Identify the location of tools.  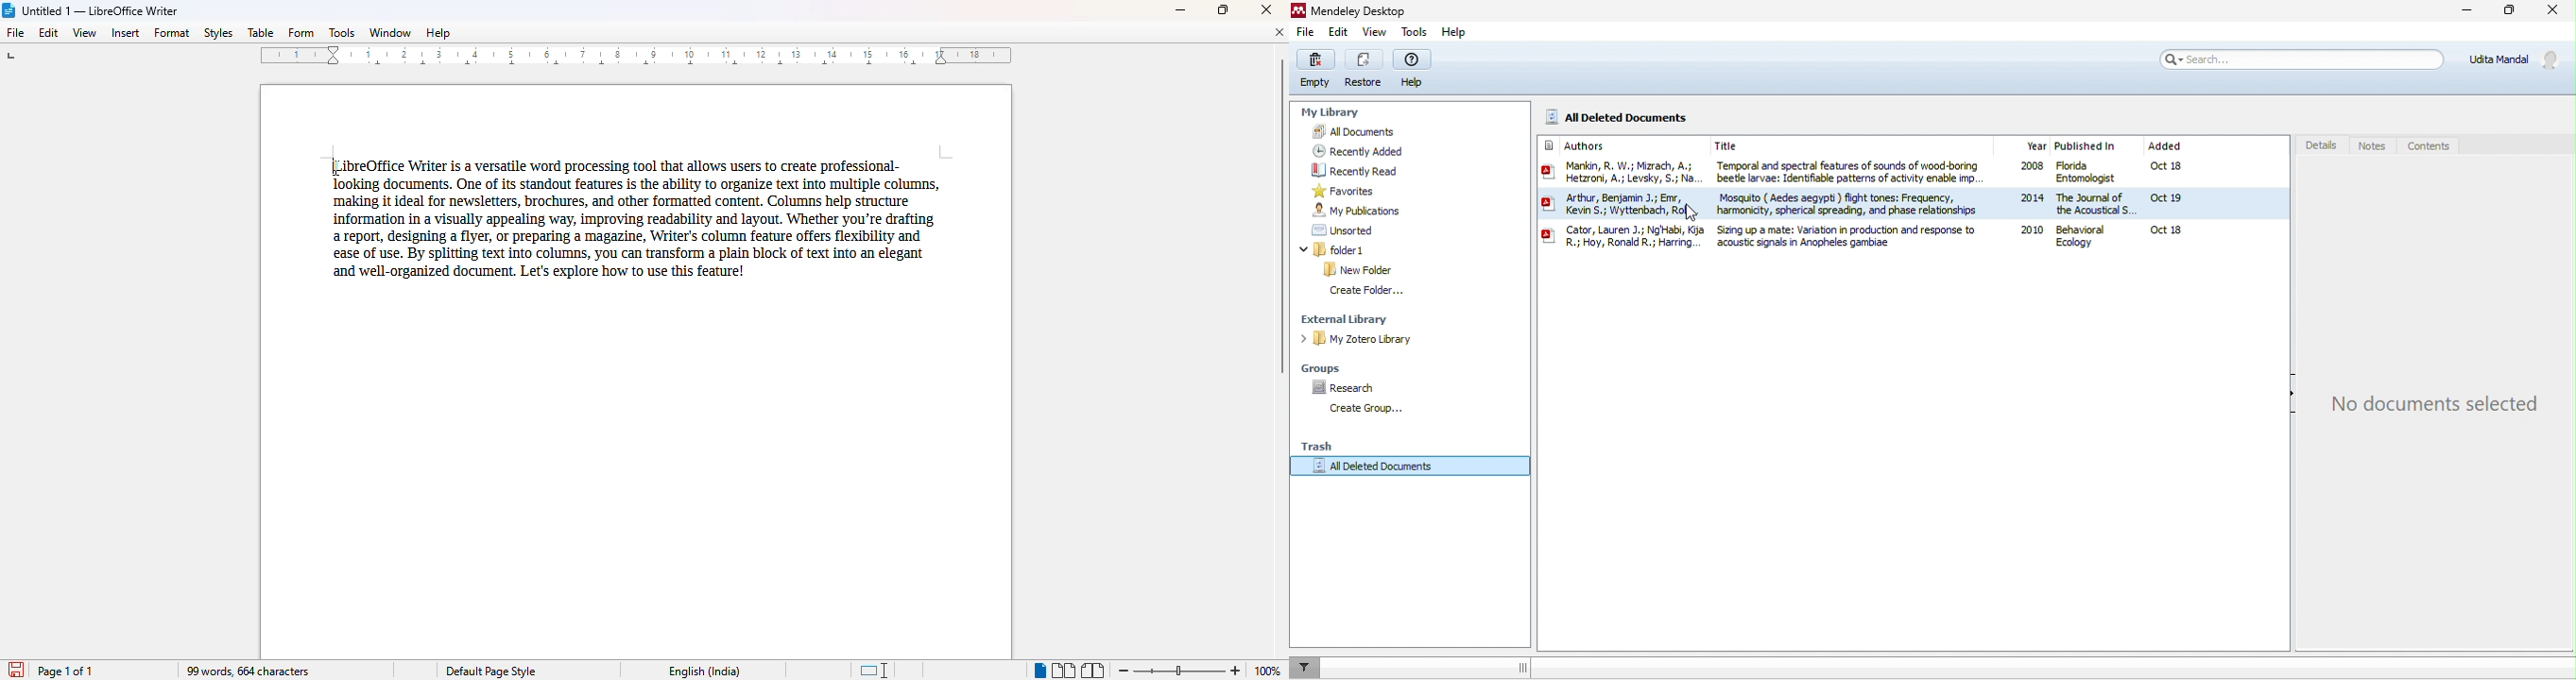
(1418, 32).